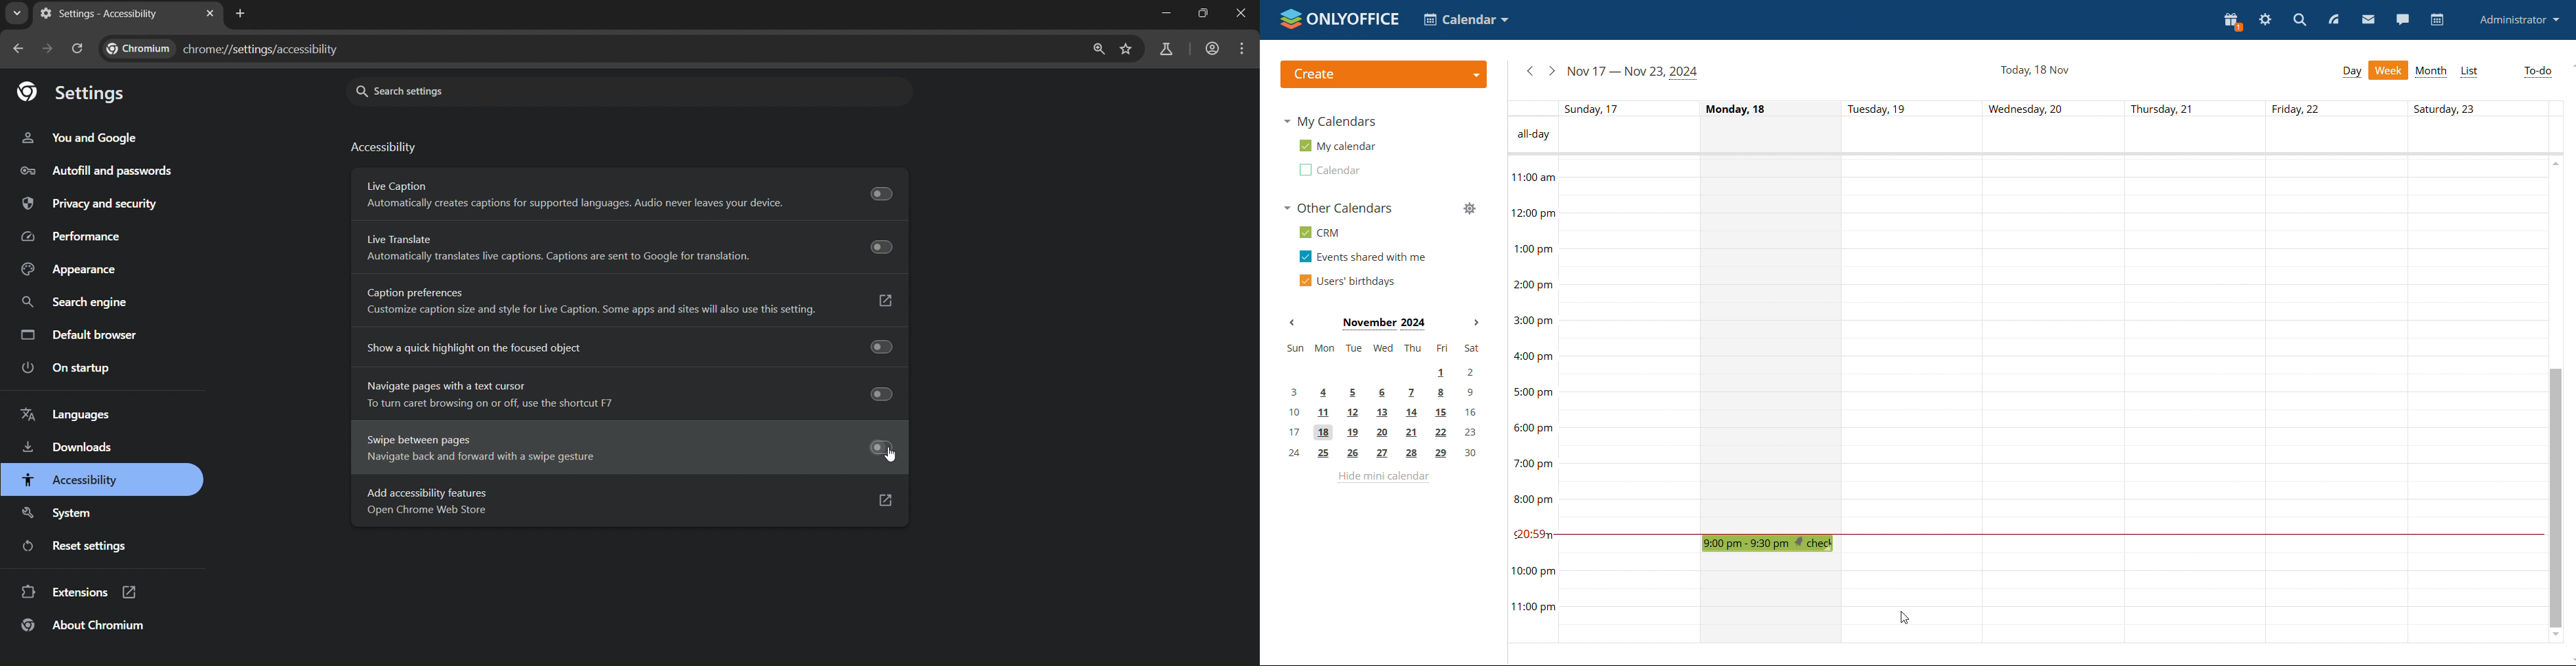 The width and height of the screenshot is (2576, 672). I want to click on week view, so click(2390, 70).